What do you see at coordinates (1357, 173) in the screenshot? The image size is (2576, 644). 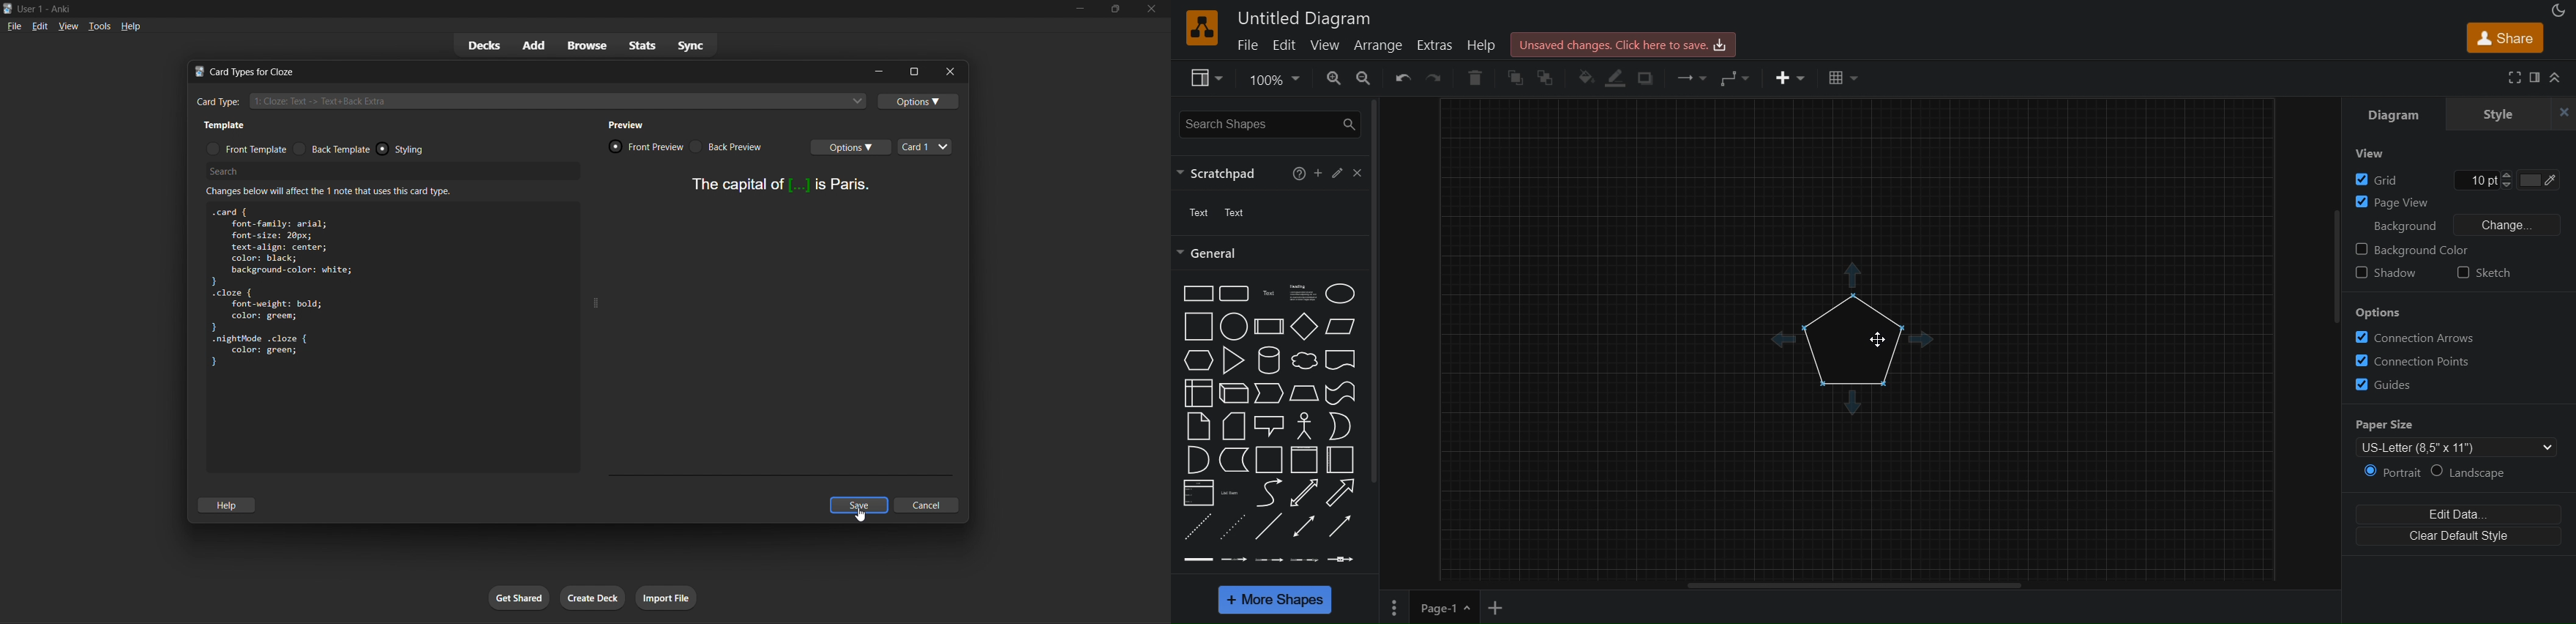 I see `close` at bounding box center [1357, 173].